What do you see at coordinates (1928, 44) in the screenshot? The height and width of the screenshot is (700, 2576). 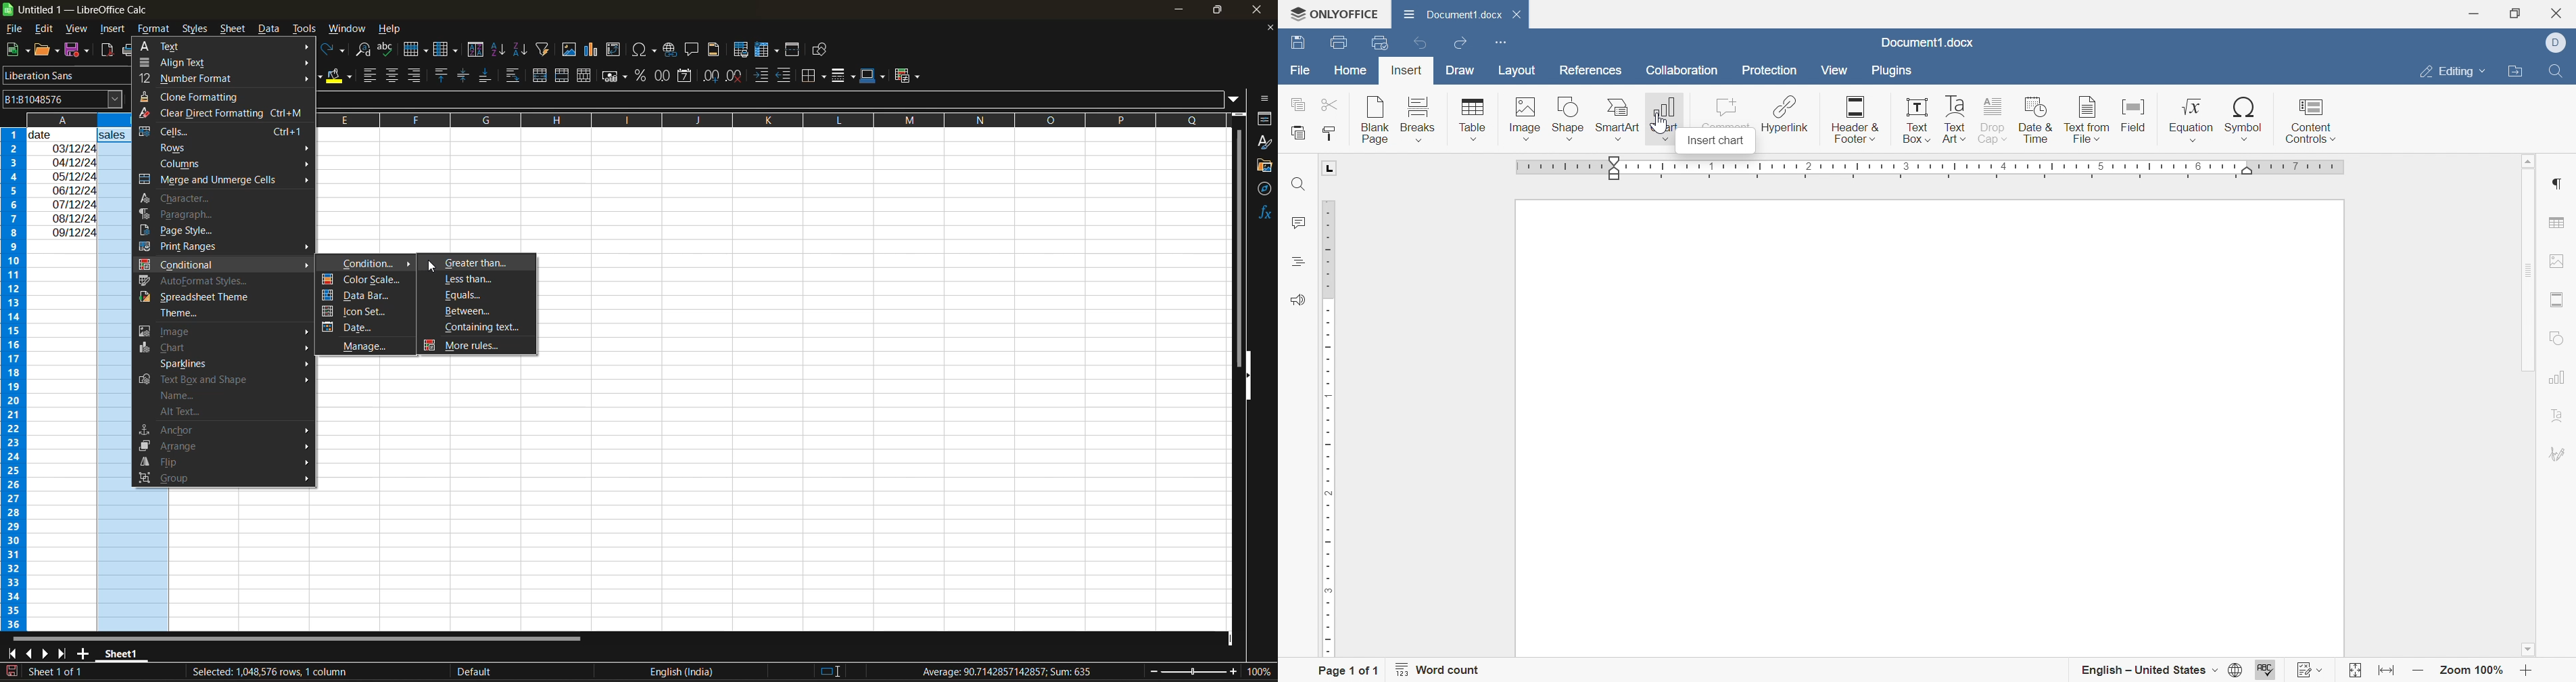 I see `Document1.dox` at bounding box center [1928, 44].